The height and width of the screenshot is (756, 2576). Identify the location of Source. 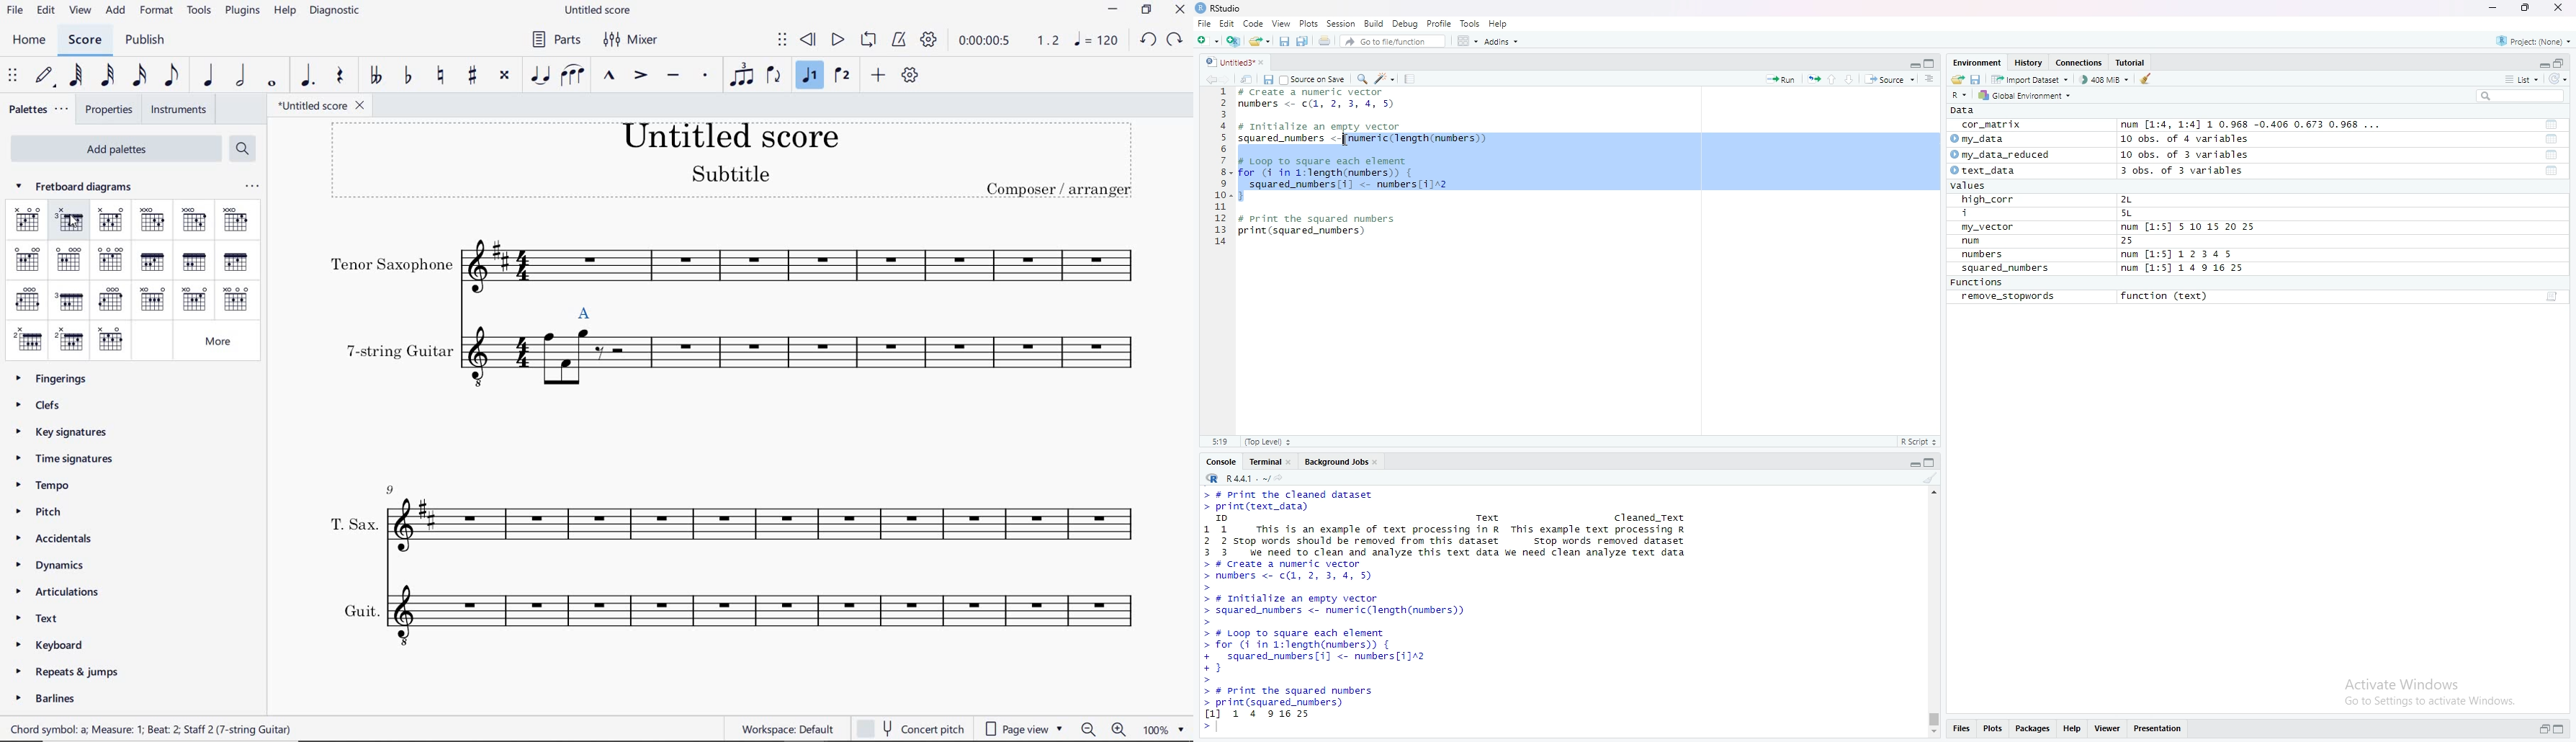
(1890, 79).